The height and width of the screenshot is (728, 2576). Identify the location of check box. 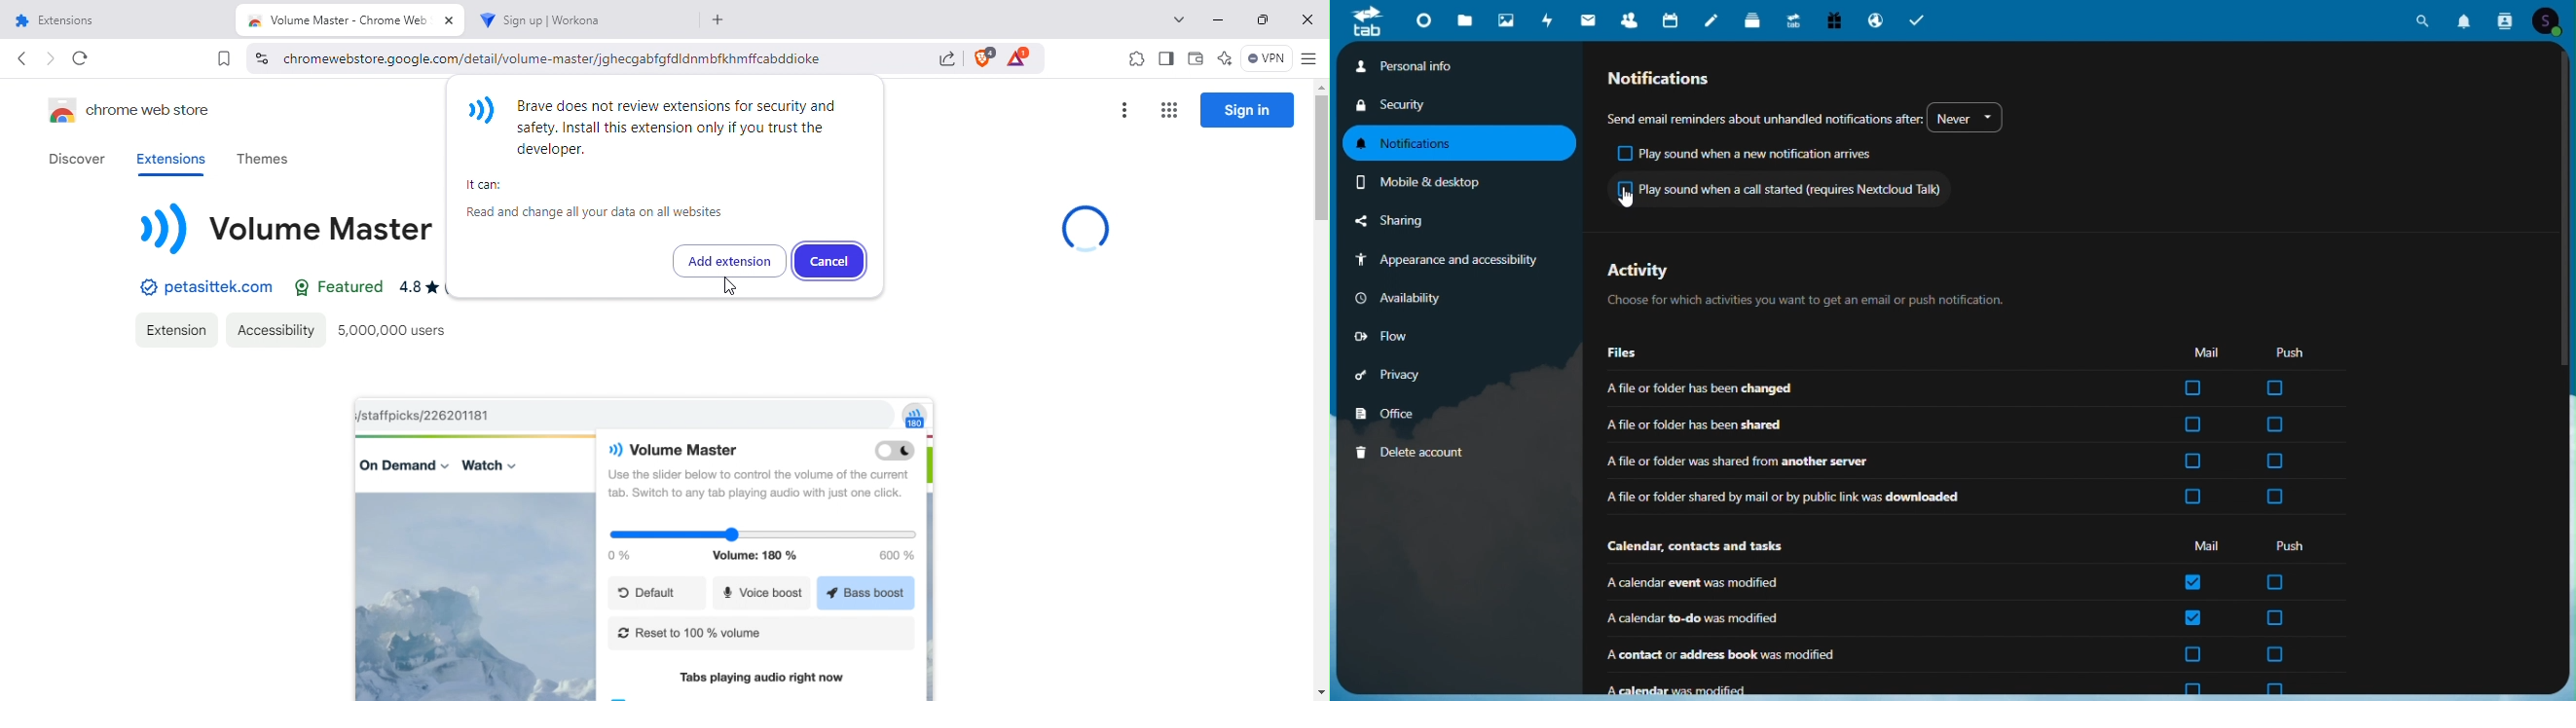
(2193, 618).